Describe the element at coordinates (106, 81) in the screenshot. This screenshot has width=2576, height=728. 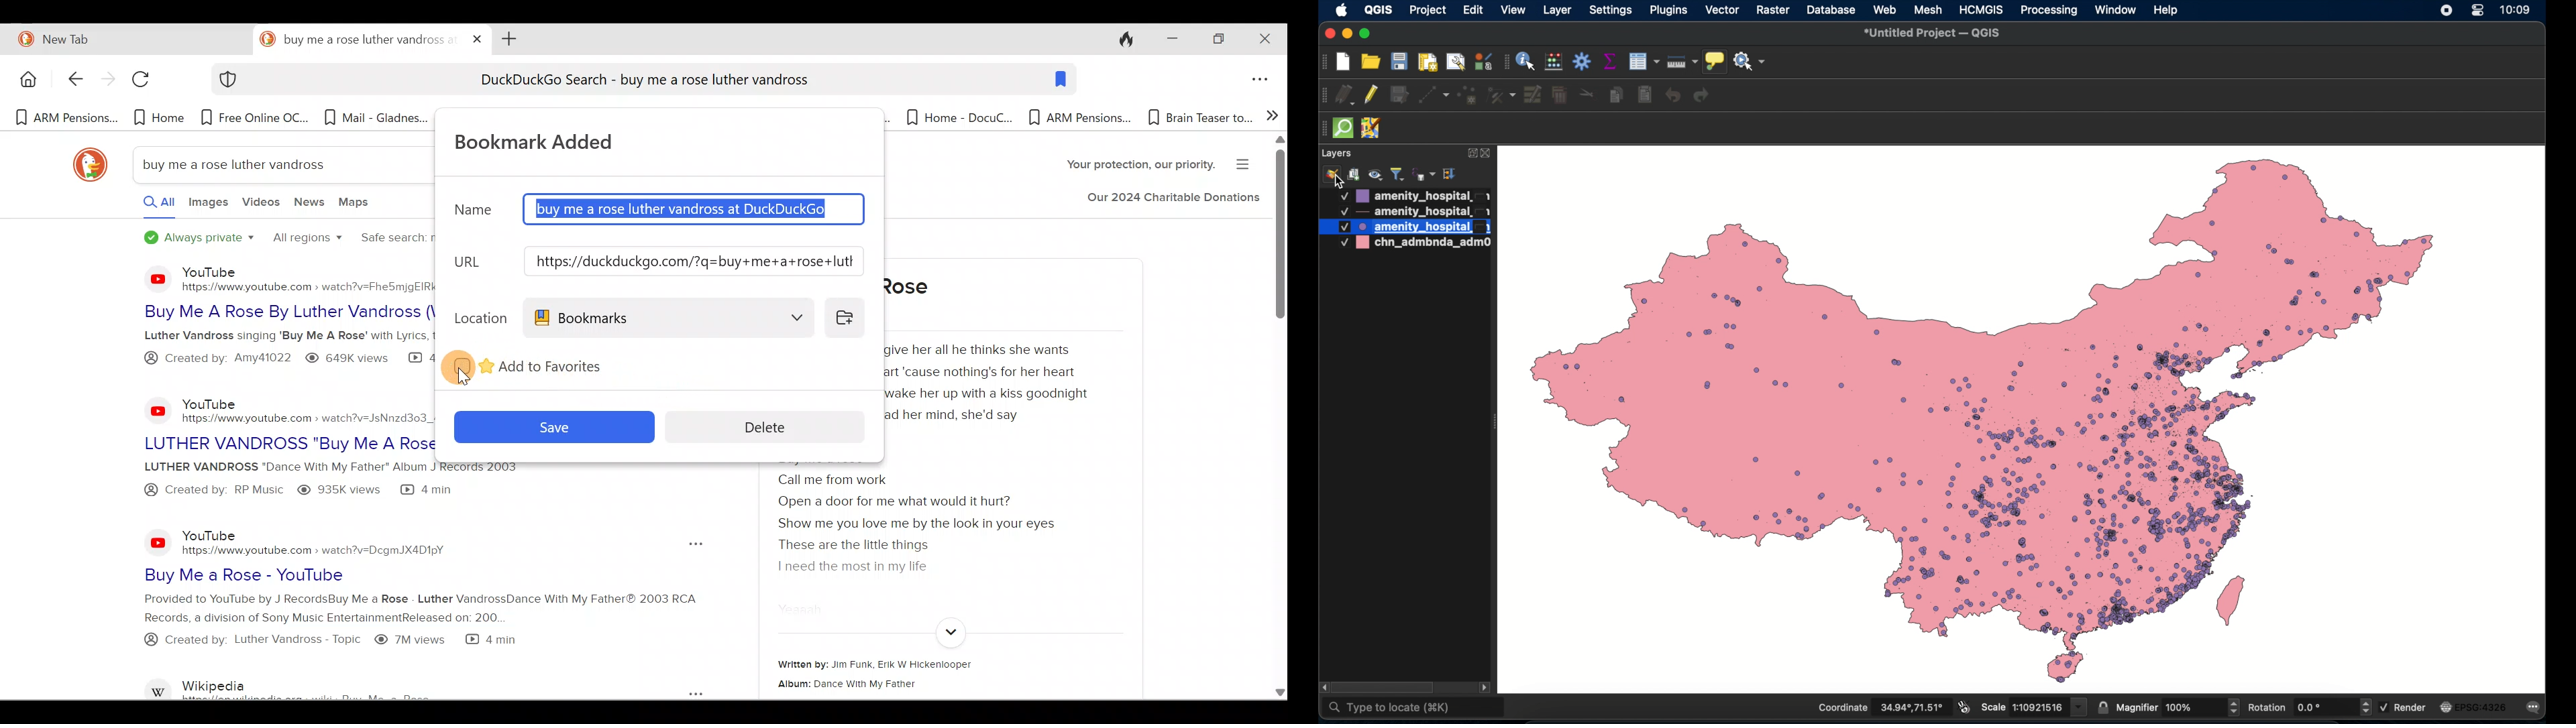
I see `Forward` at that location.